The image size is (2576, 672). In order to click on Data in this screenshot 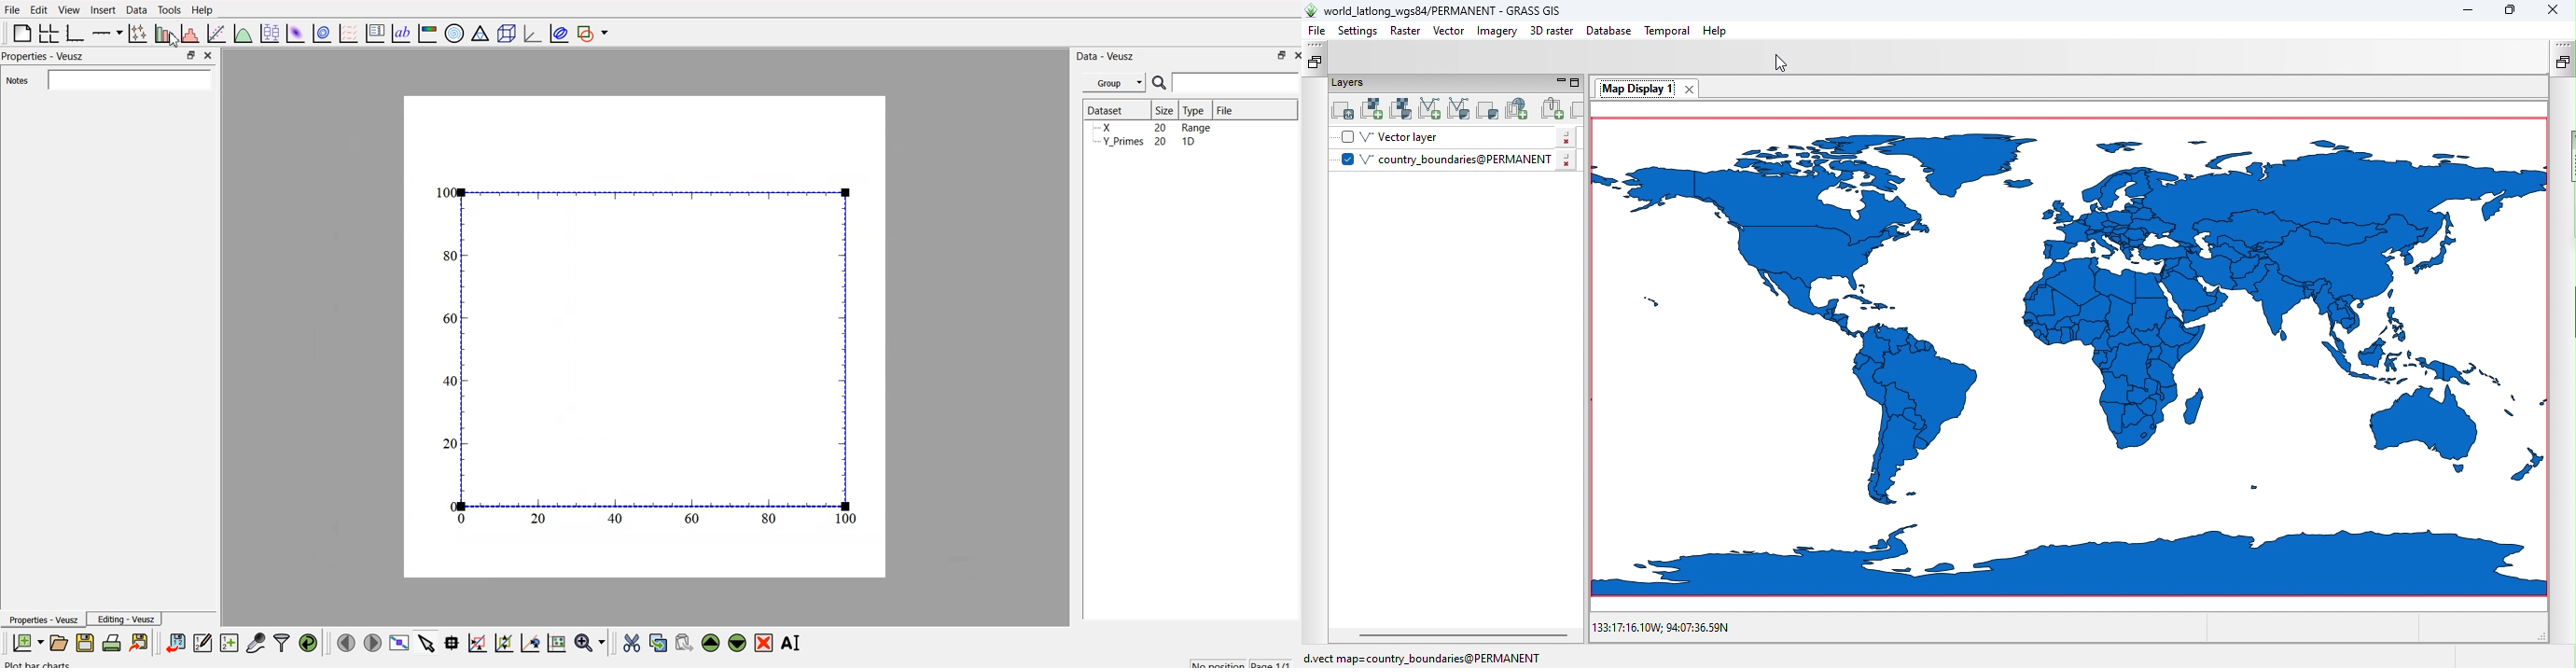, I will do `click(136, 9)`.